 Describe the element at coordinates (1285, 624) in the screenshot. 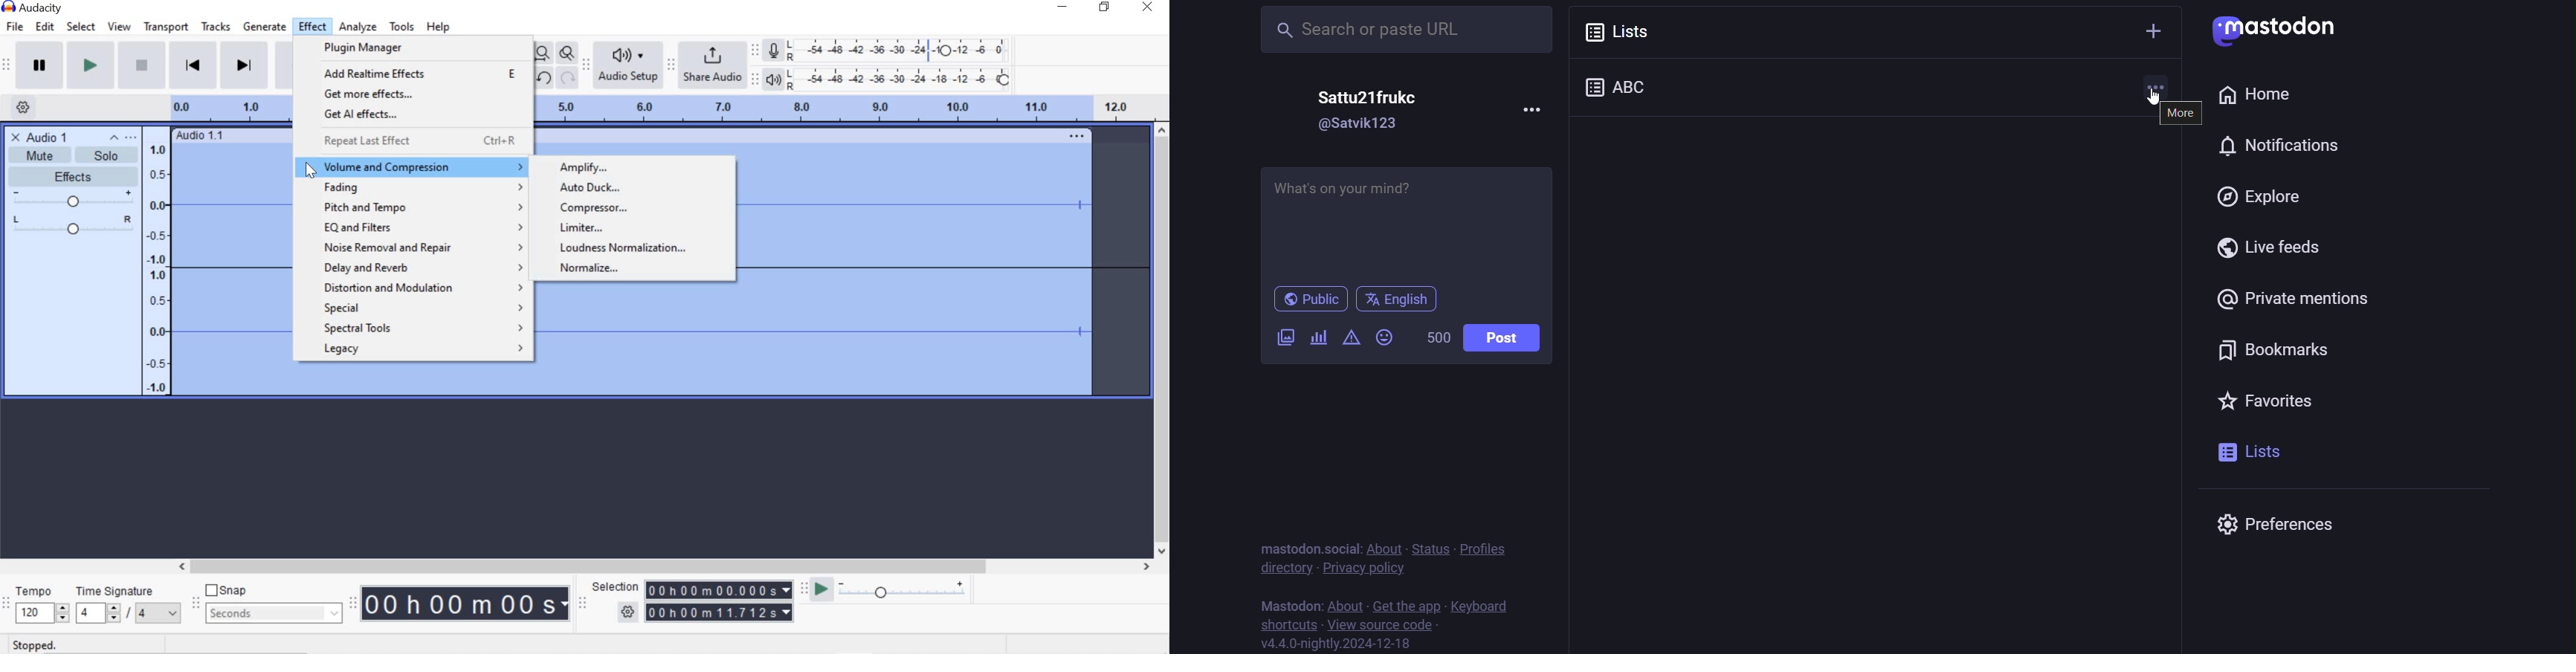

I see `shortcut` at that location.